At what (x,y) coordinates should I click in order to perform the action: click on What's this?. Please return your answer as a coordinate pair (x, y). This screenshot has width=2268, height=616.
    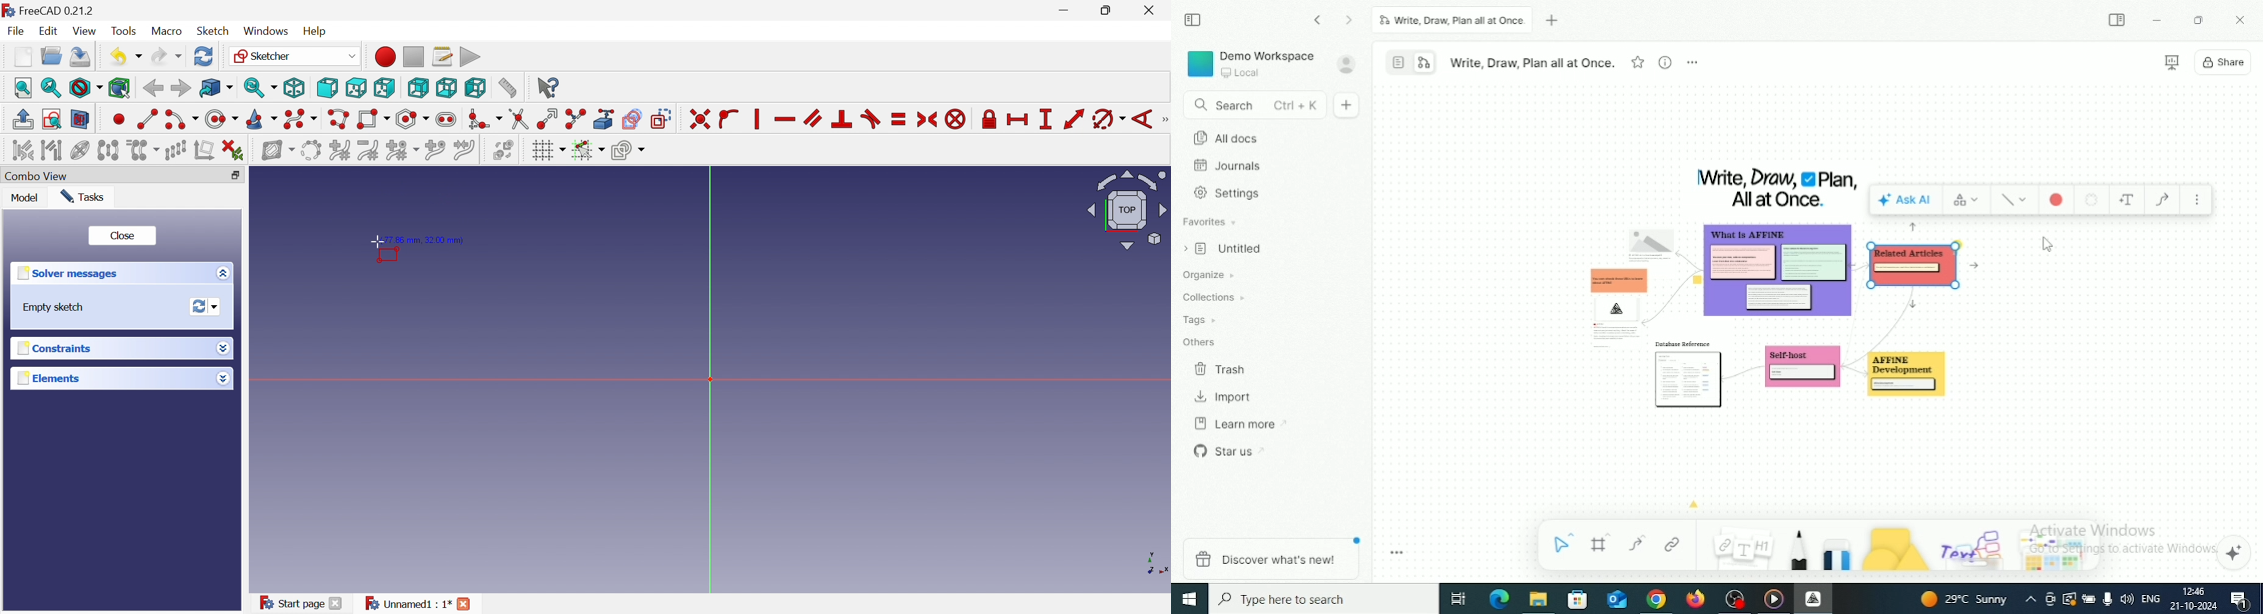
    Looking at the image, I should click on (547, 87).